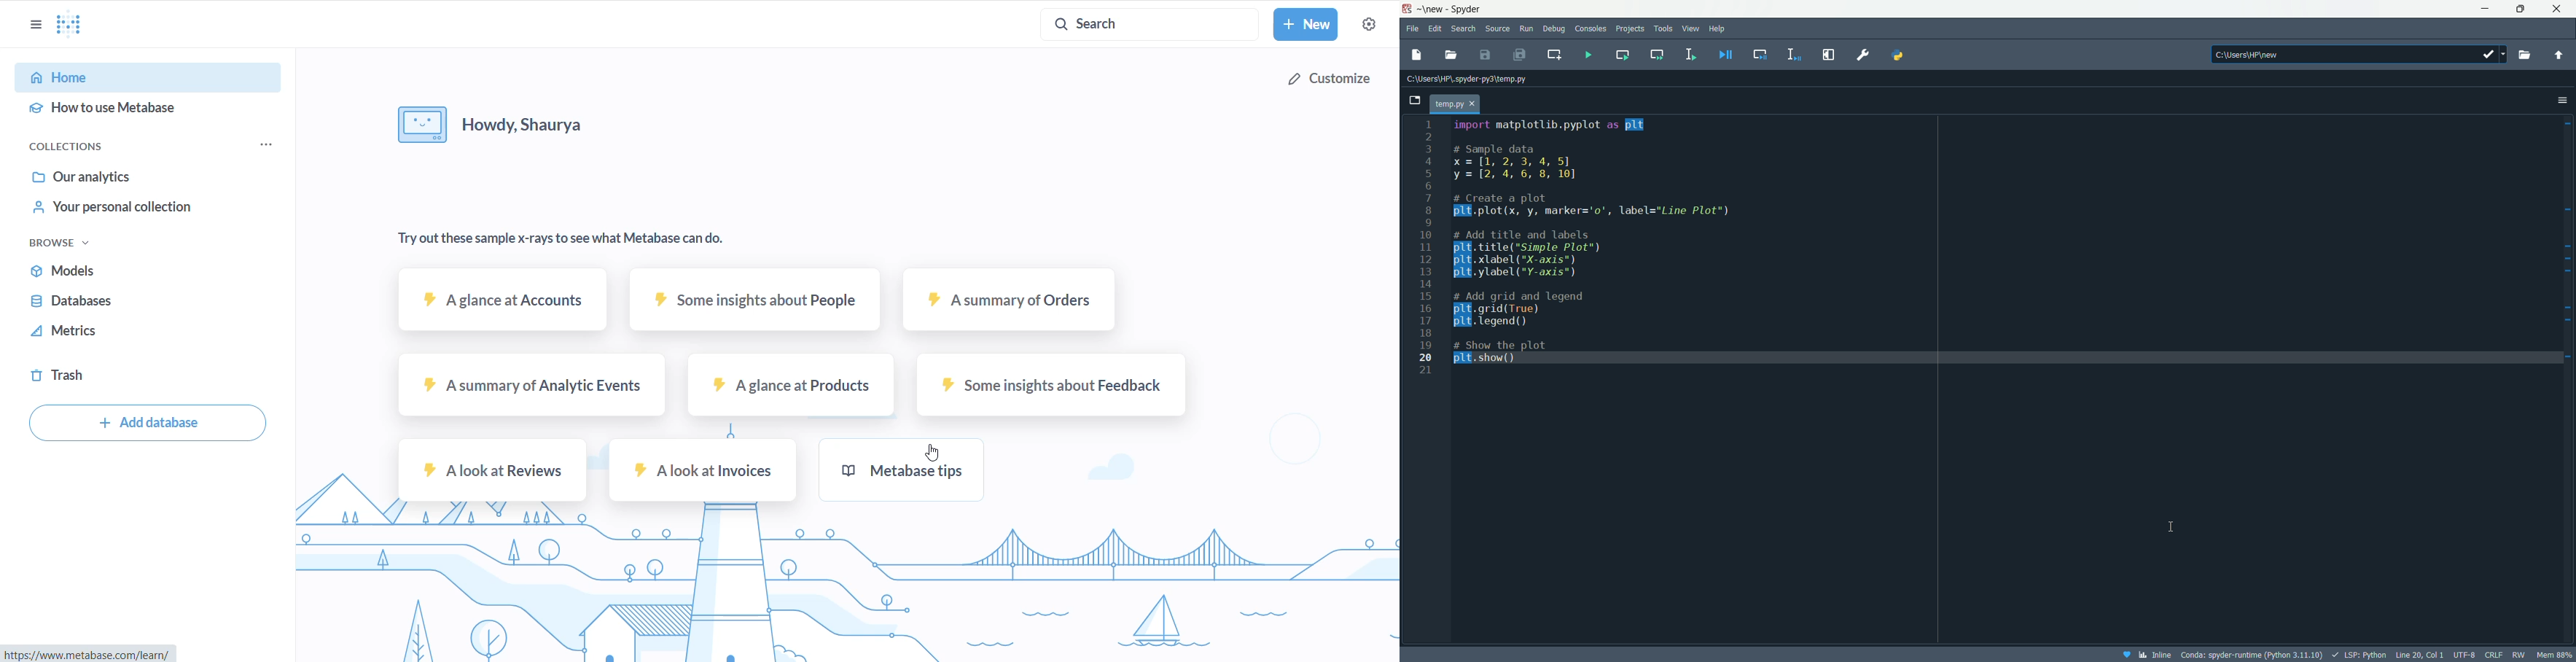 The width and height of the screenshot is (2576, 672). I want to click on memory usage, so click(2557, 655).